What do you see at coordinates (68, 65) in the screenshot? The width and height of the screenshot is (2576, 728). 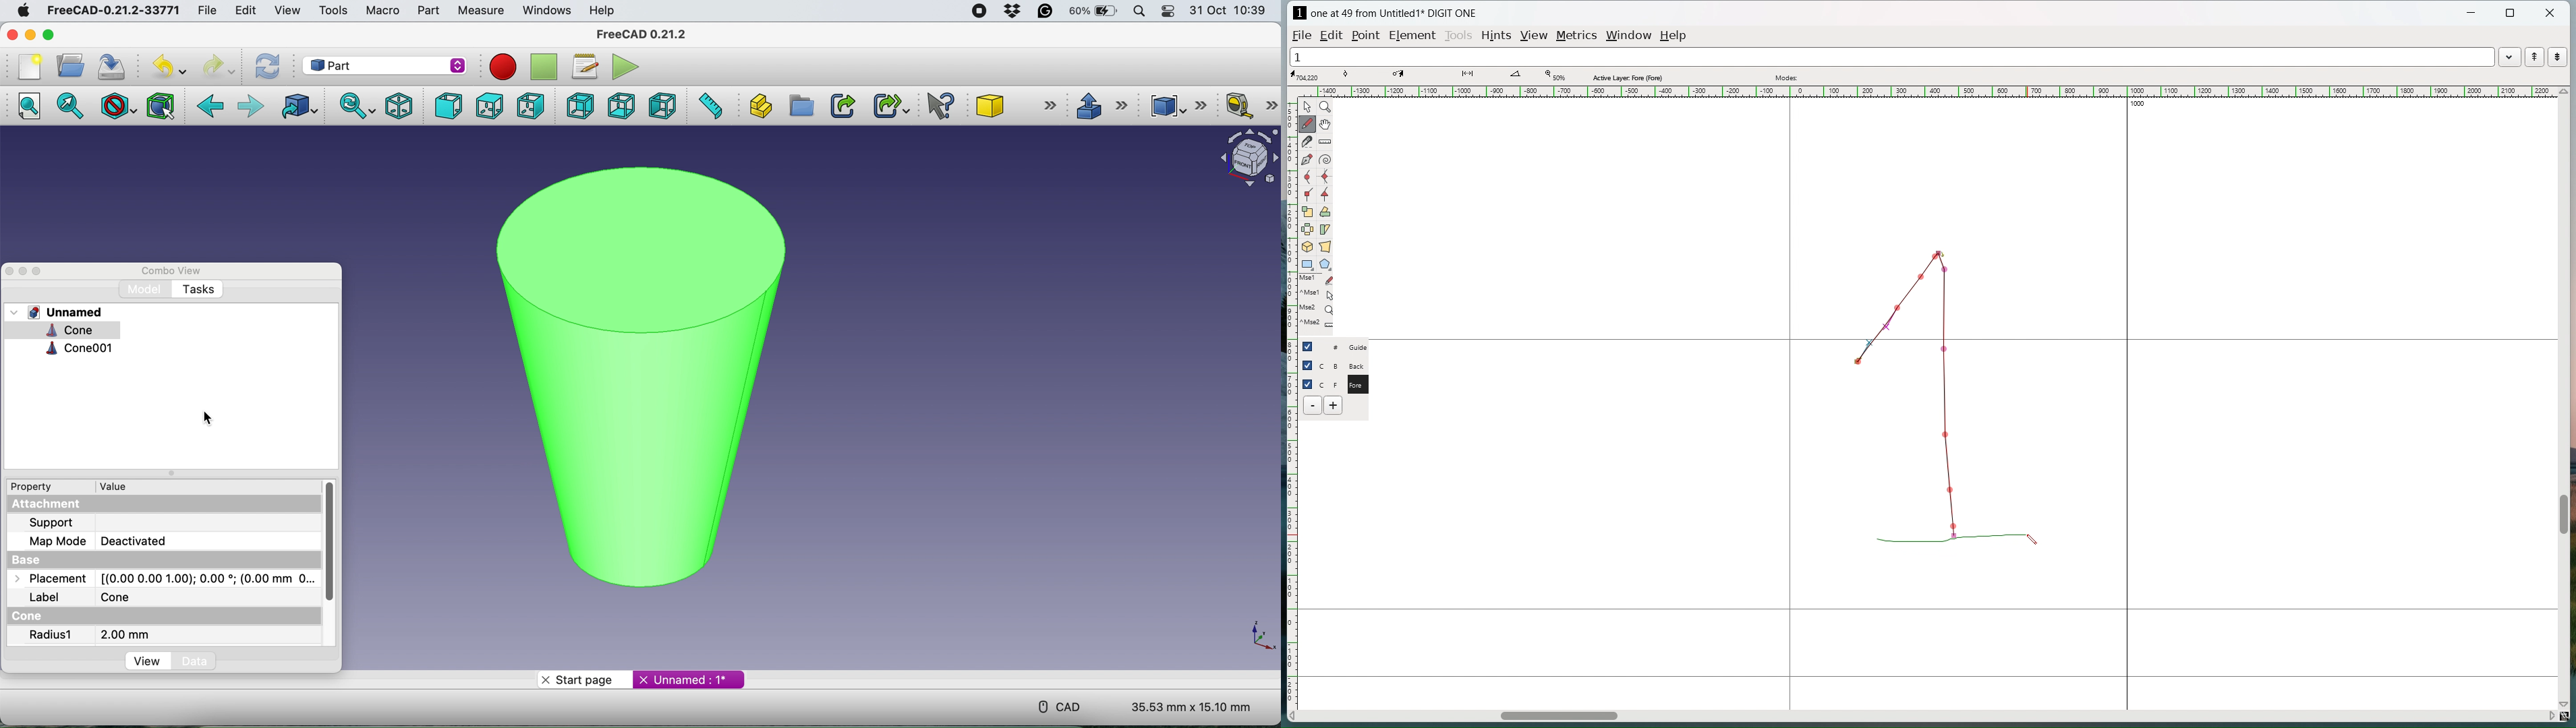 I see `open` at bounding box center [68, 65].